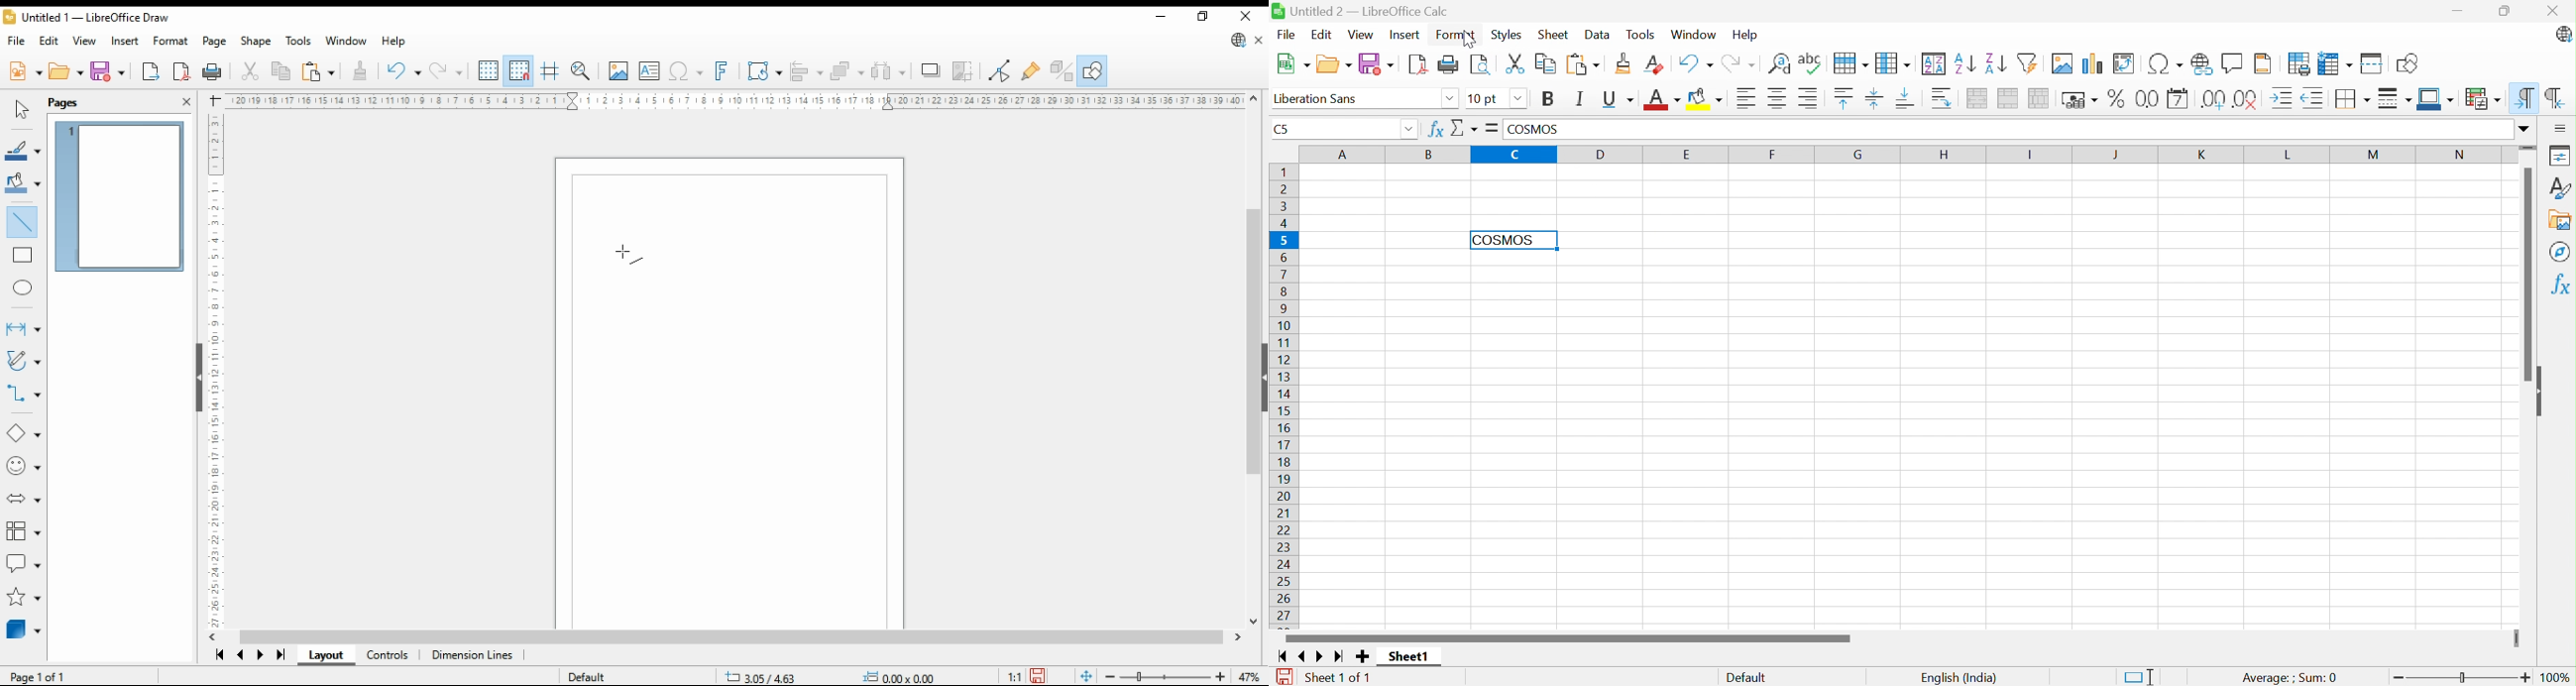 The image size is (2576, 700). Describe the element at coordinates (847, 70) in the screenshot. I see `arrange` at that location.